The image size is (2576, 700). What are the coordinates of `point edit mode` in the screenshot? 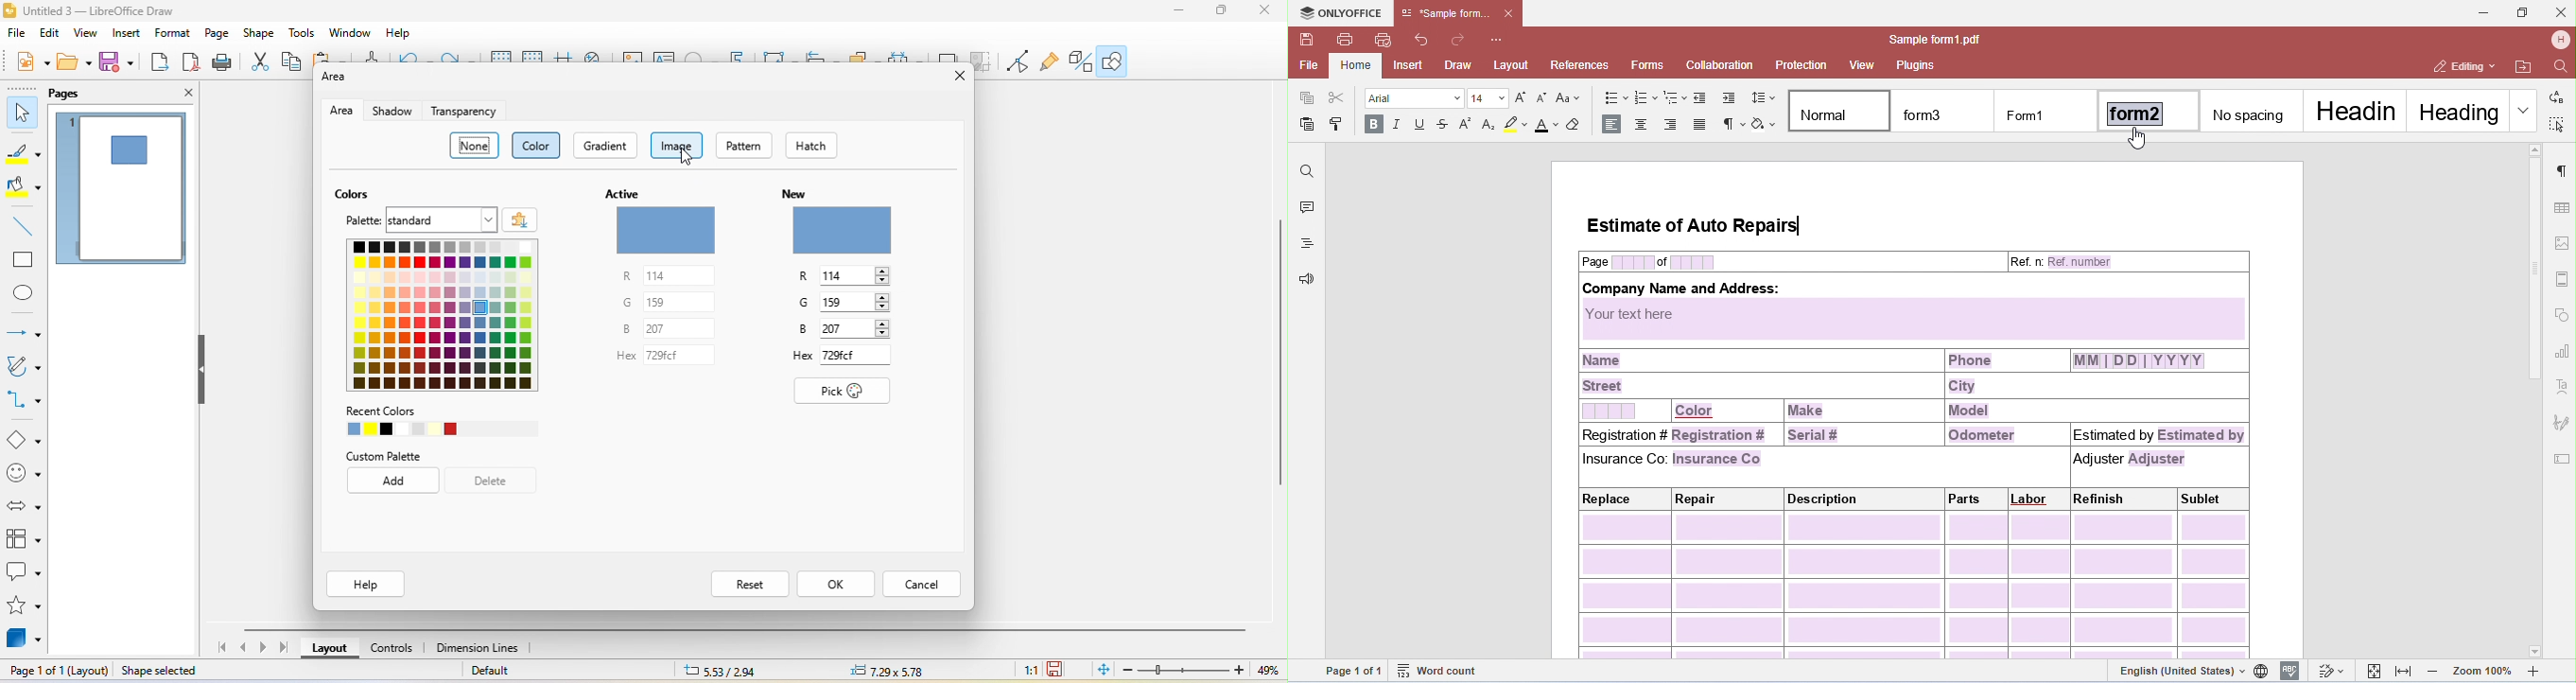 It's located at (1018, 61).